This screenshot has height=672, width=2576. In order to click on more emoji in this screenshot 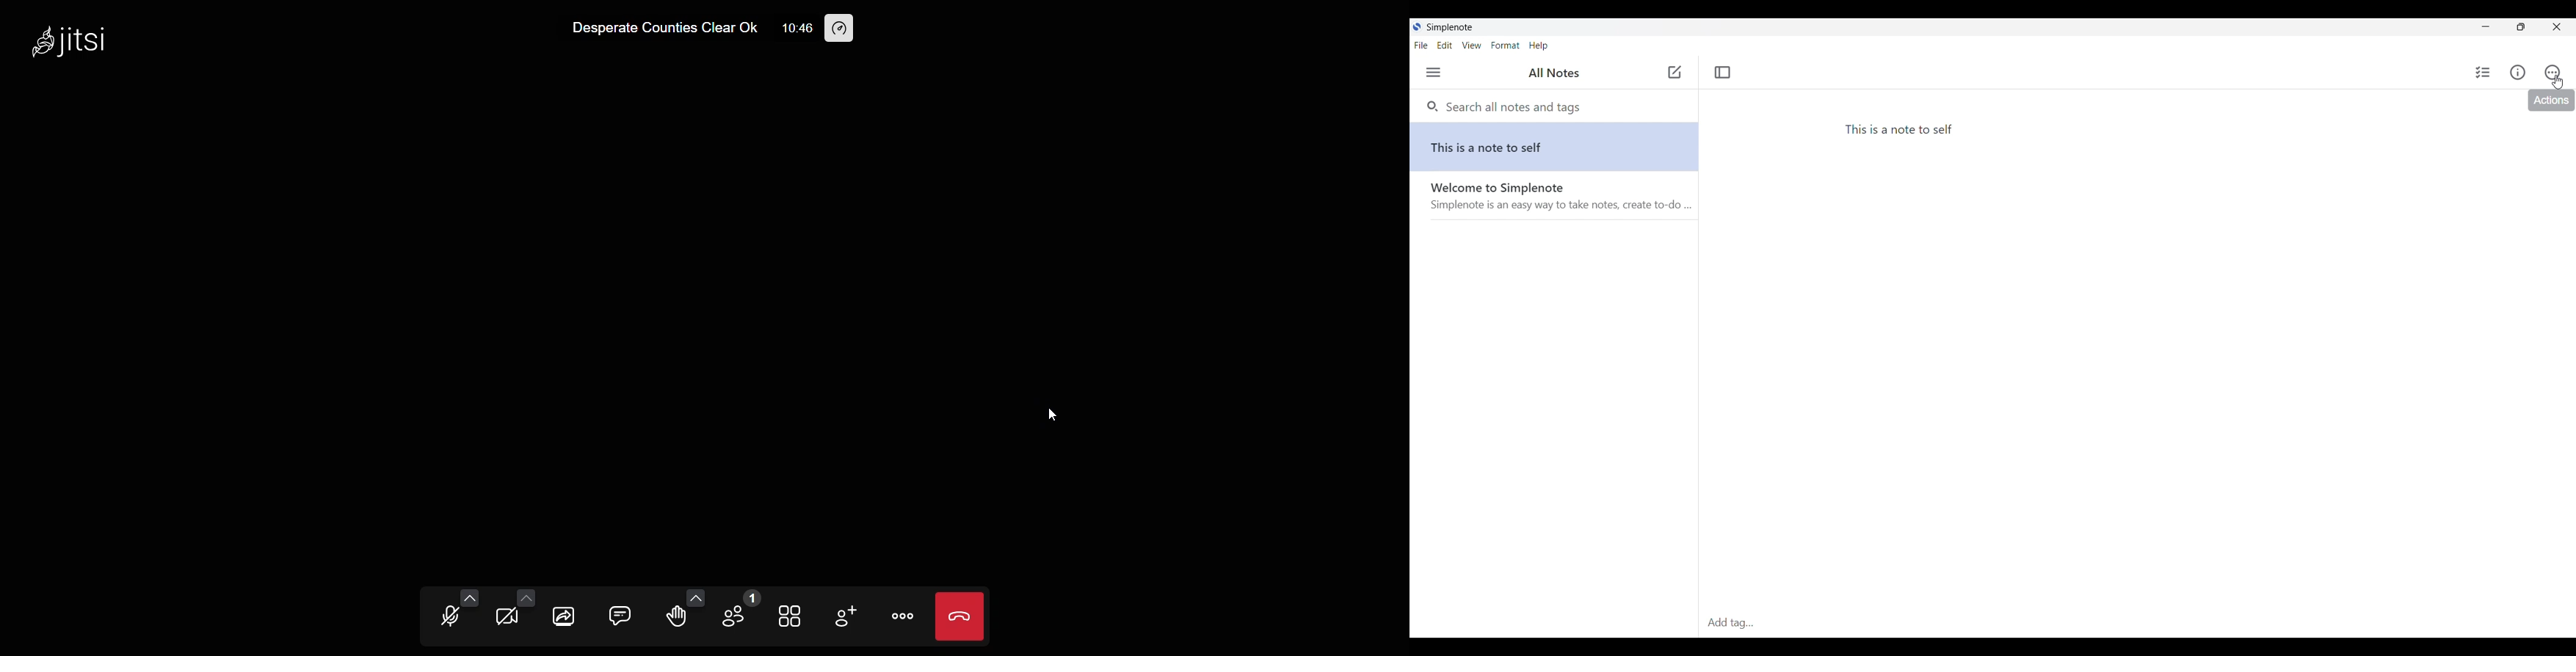, I will do `click(697, 597)`.